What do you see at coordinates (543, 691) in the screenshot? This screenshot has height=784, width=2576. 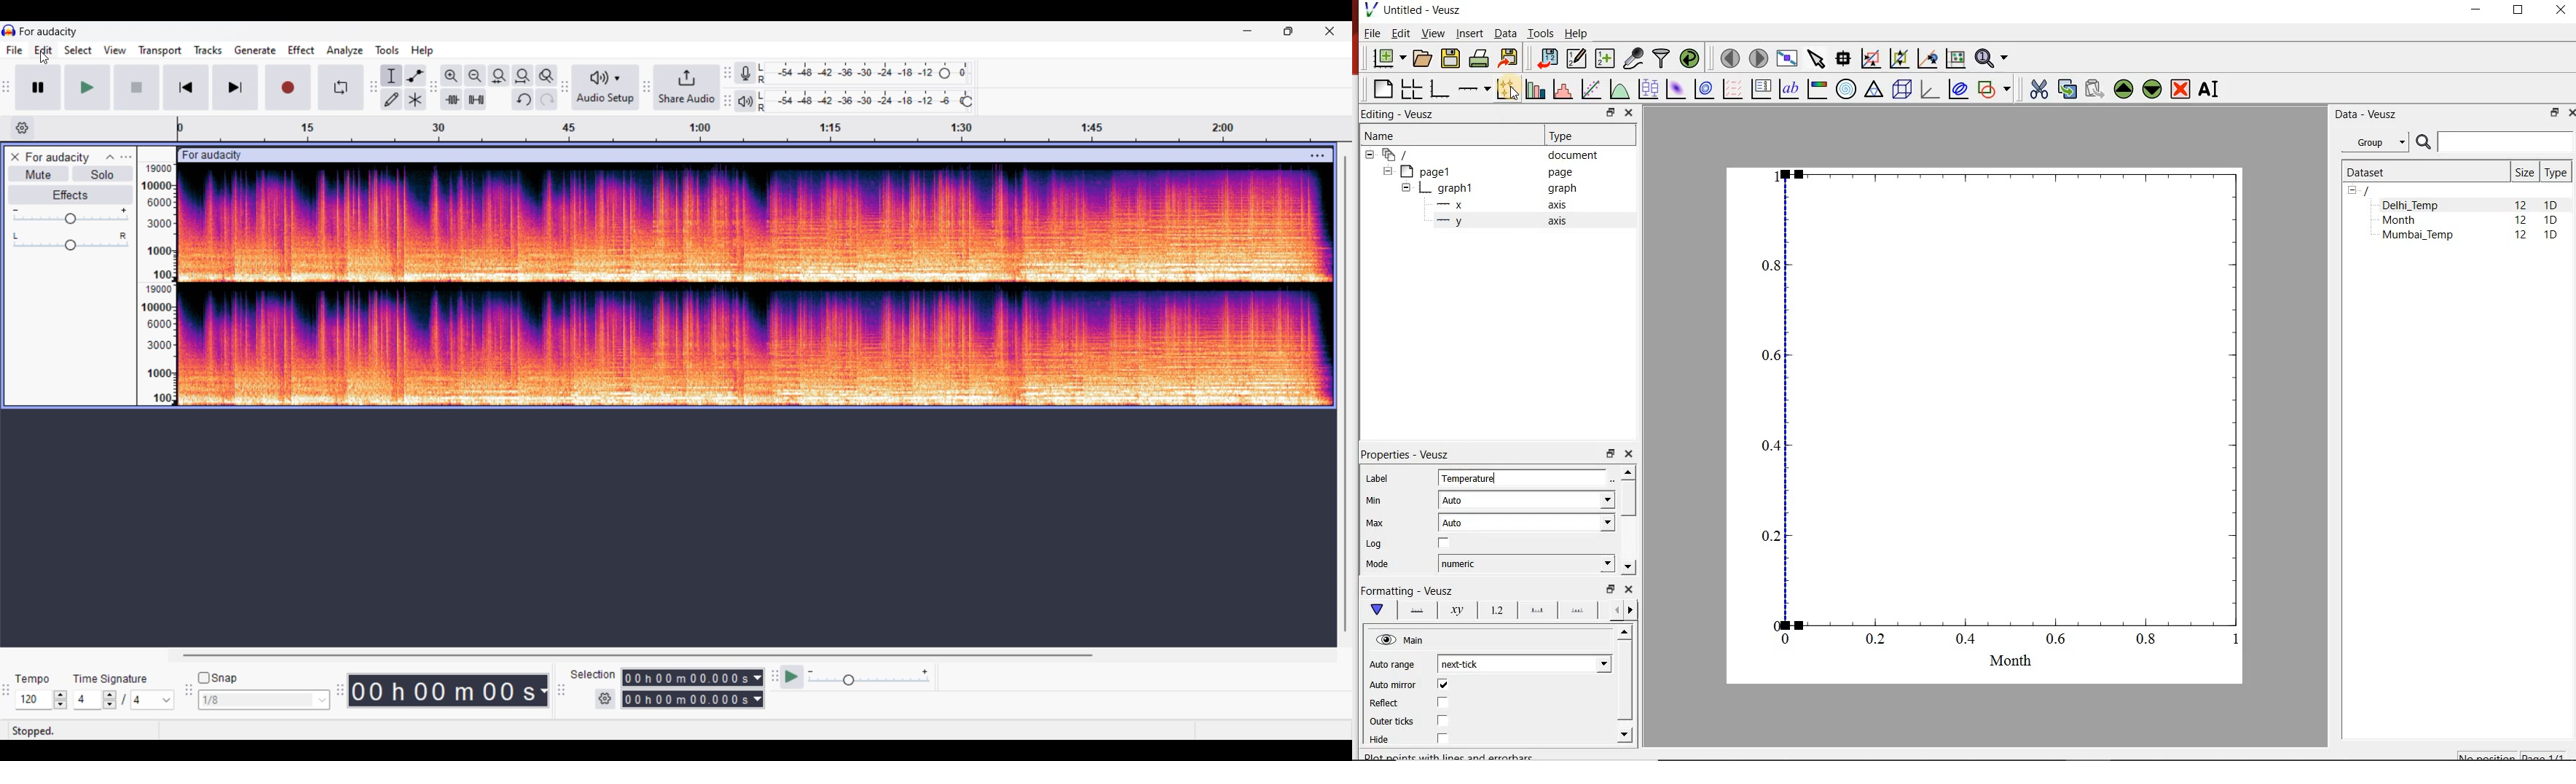 I see `Duration measurement options` at bounding box center [543, 691].